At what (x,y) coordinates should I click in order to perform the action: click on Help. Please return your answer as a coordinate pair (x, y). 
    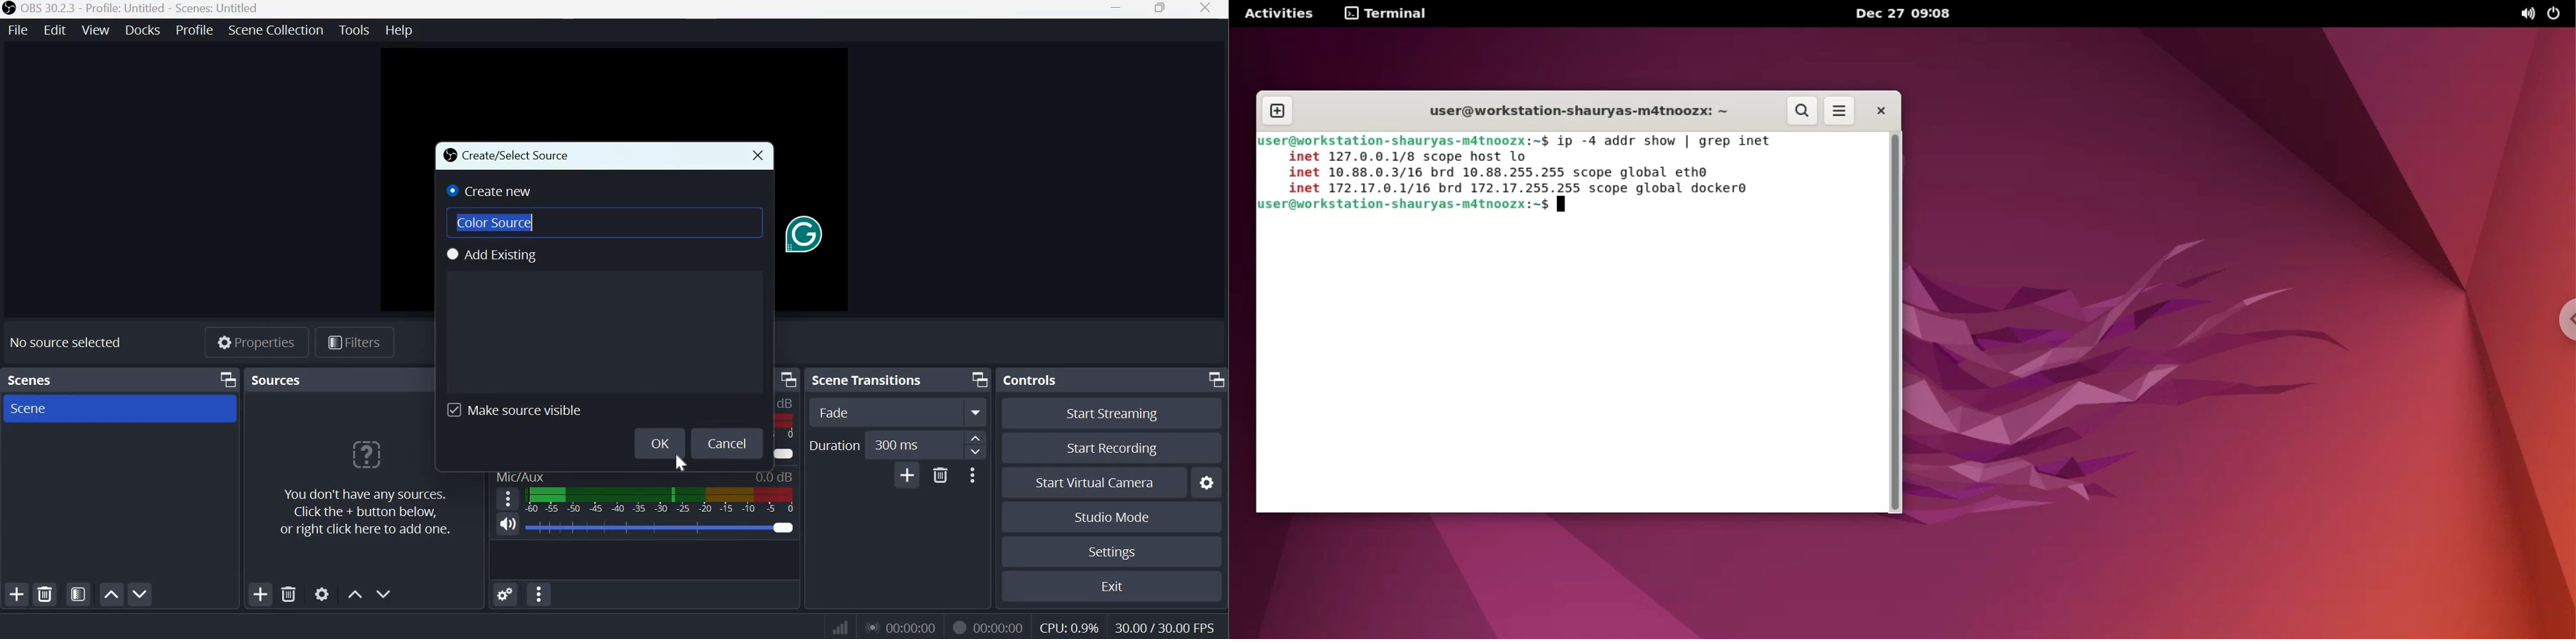
    Looking at the image, I should click on (402, 31).